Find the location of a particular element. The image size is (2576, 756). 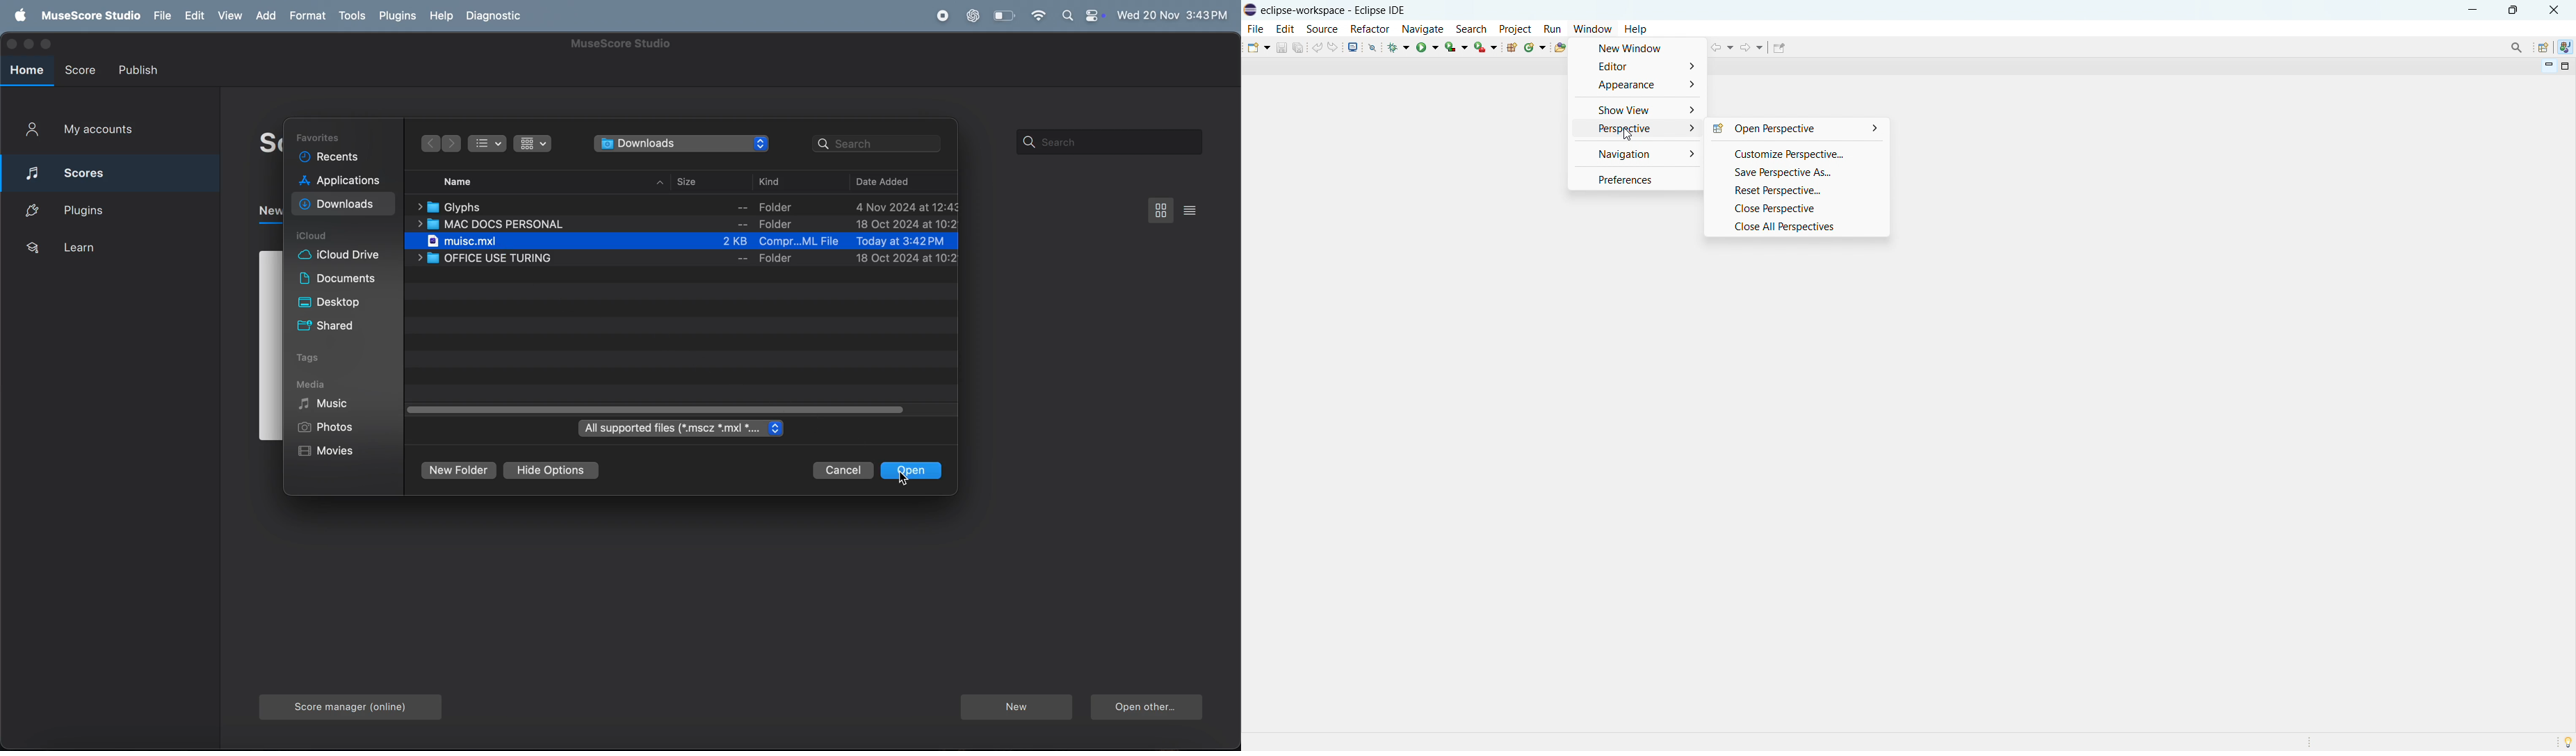

navigate is located at coordinates (1423, 29).